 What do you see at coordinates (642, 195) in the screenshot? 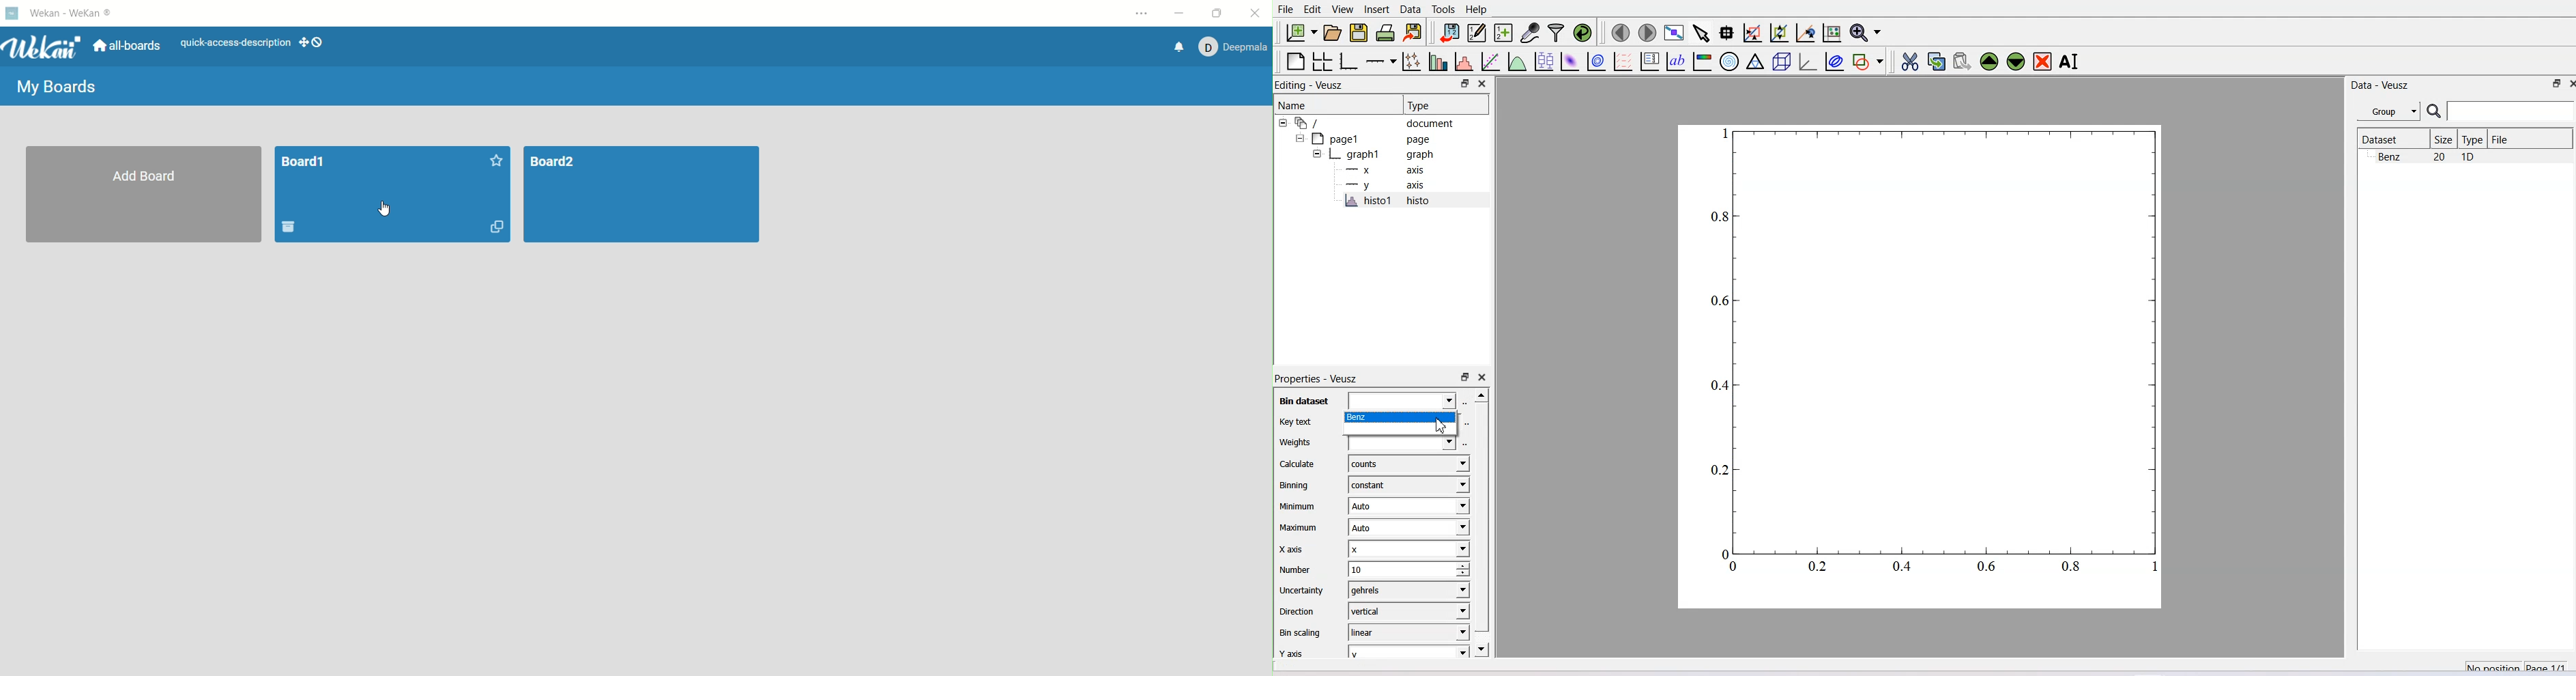
I see `board2` at bounding box center [642, 195].